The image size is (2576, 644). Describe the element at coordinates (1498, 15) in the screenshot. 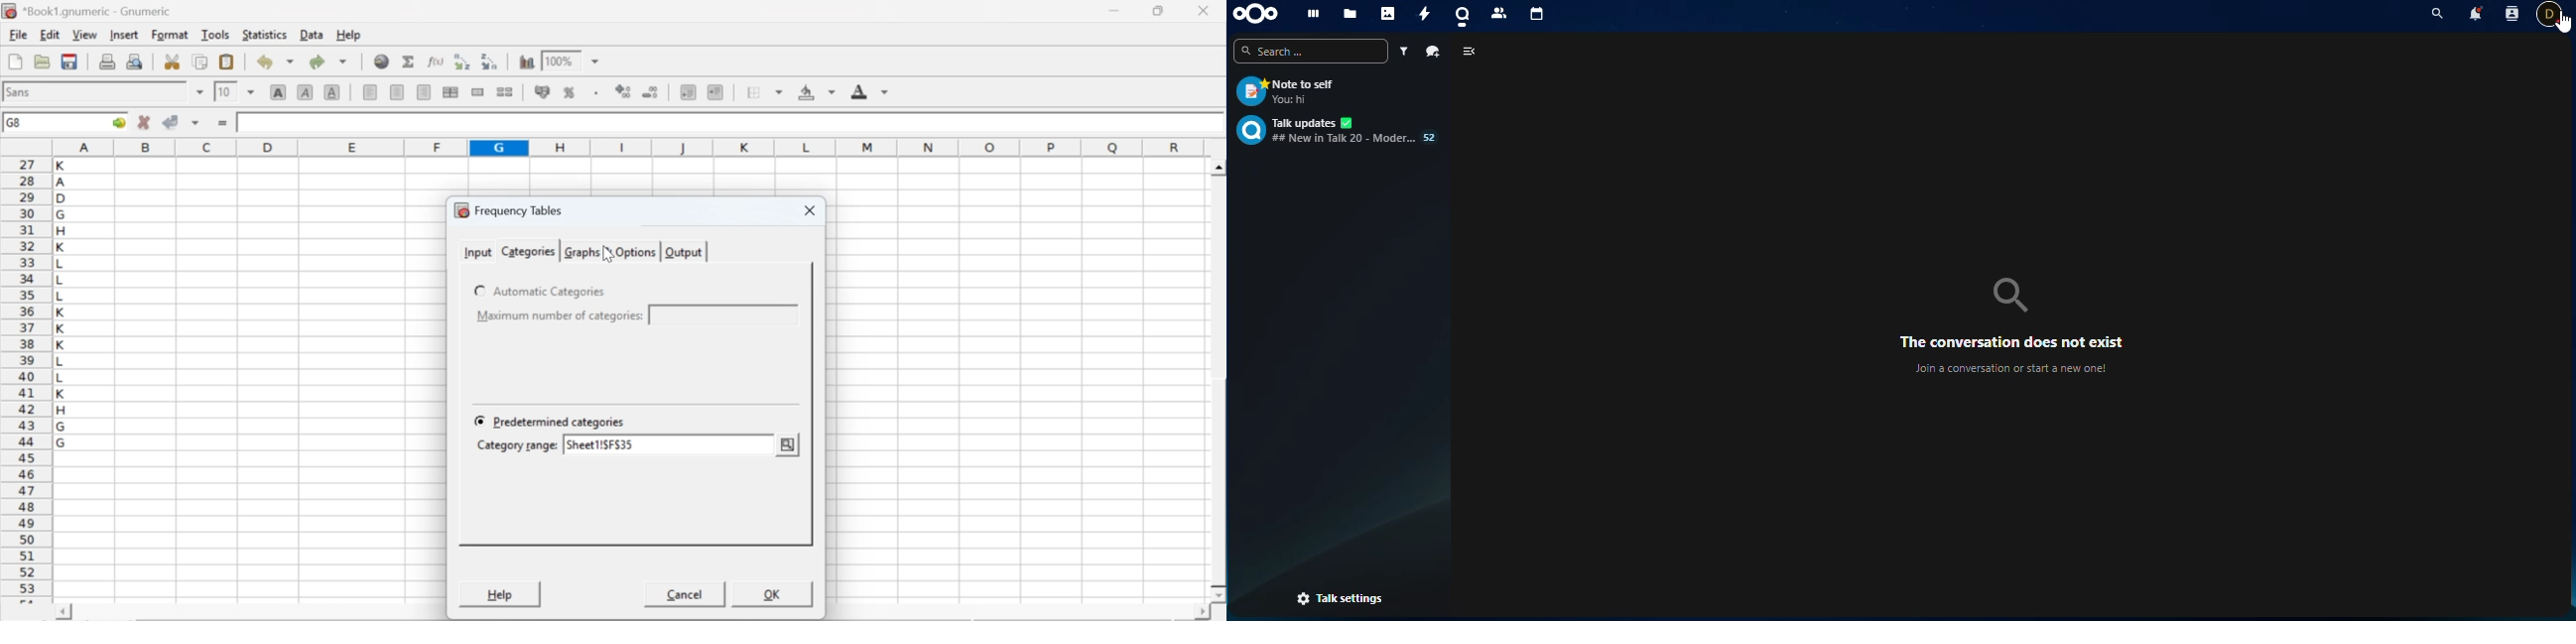

I see `contacts` at that location.